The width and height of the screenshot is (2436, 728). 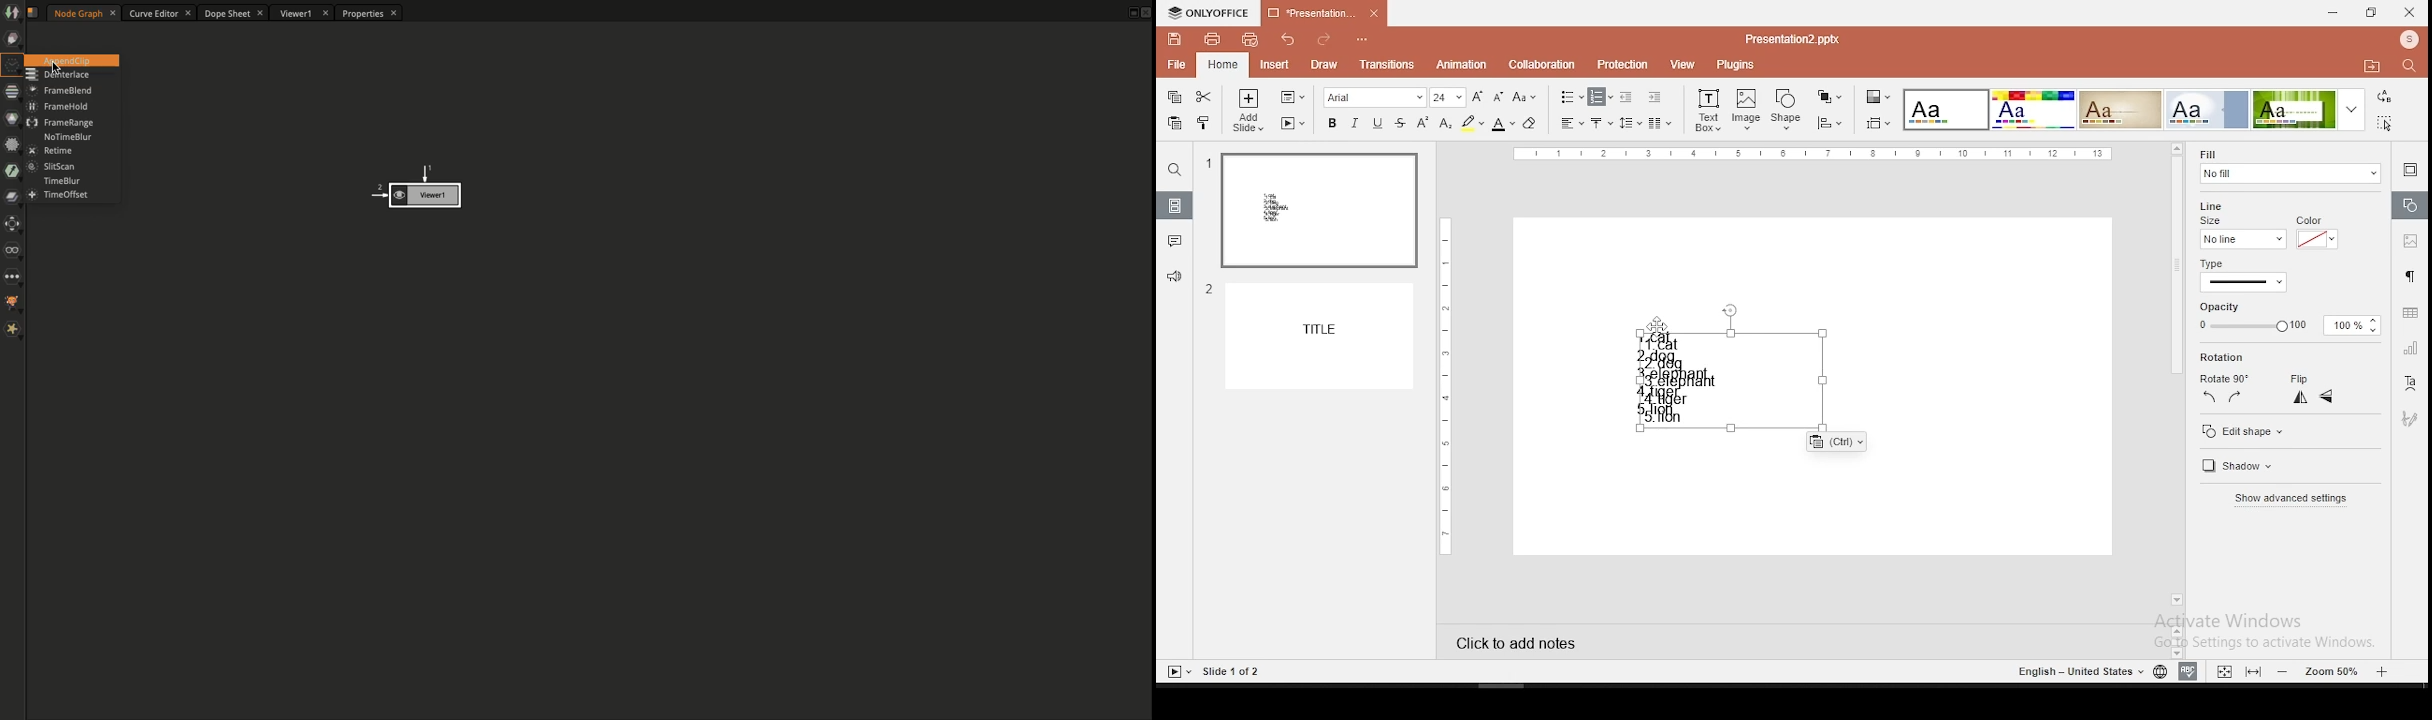 I want to click on home, so click(x=1224, y=64).